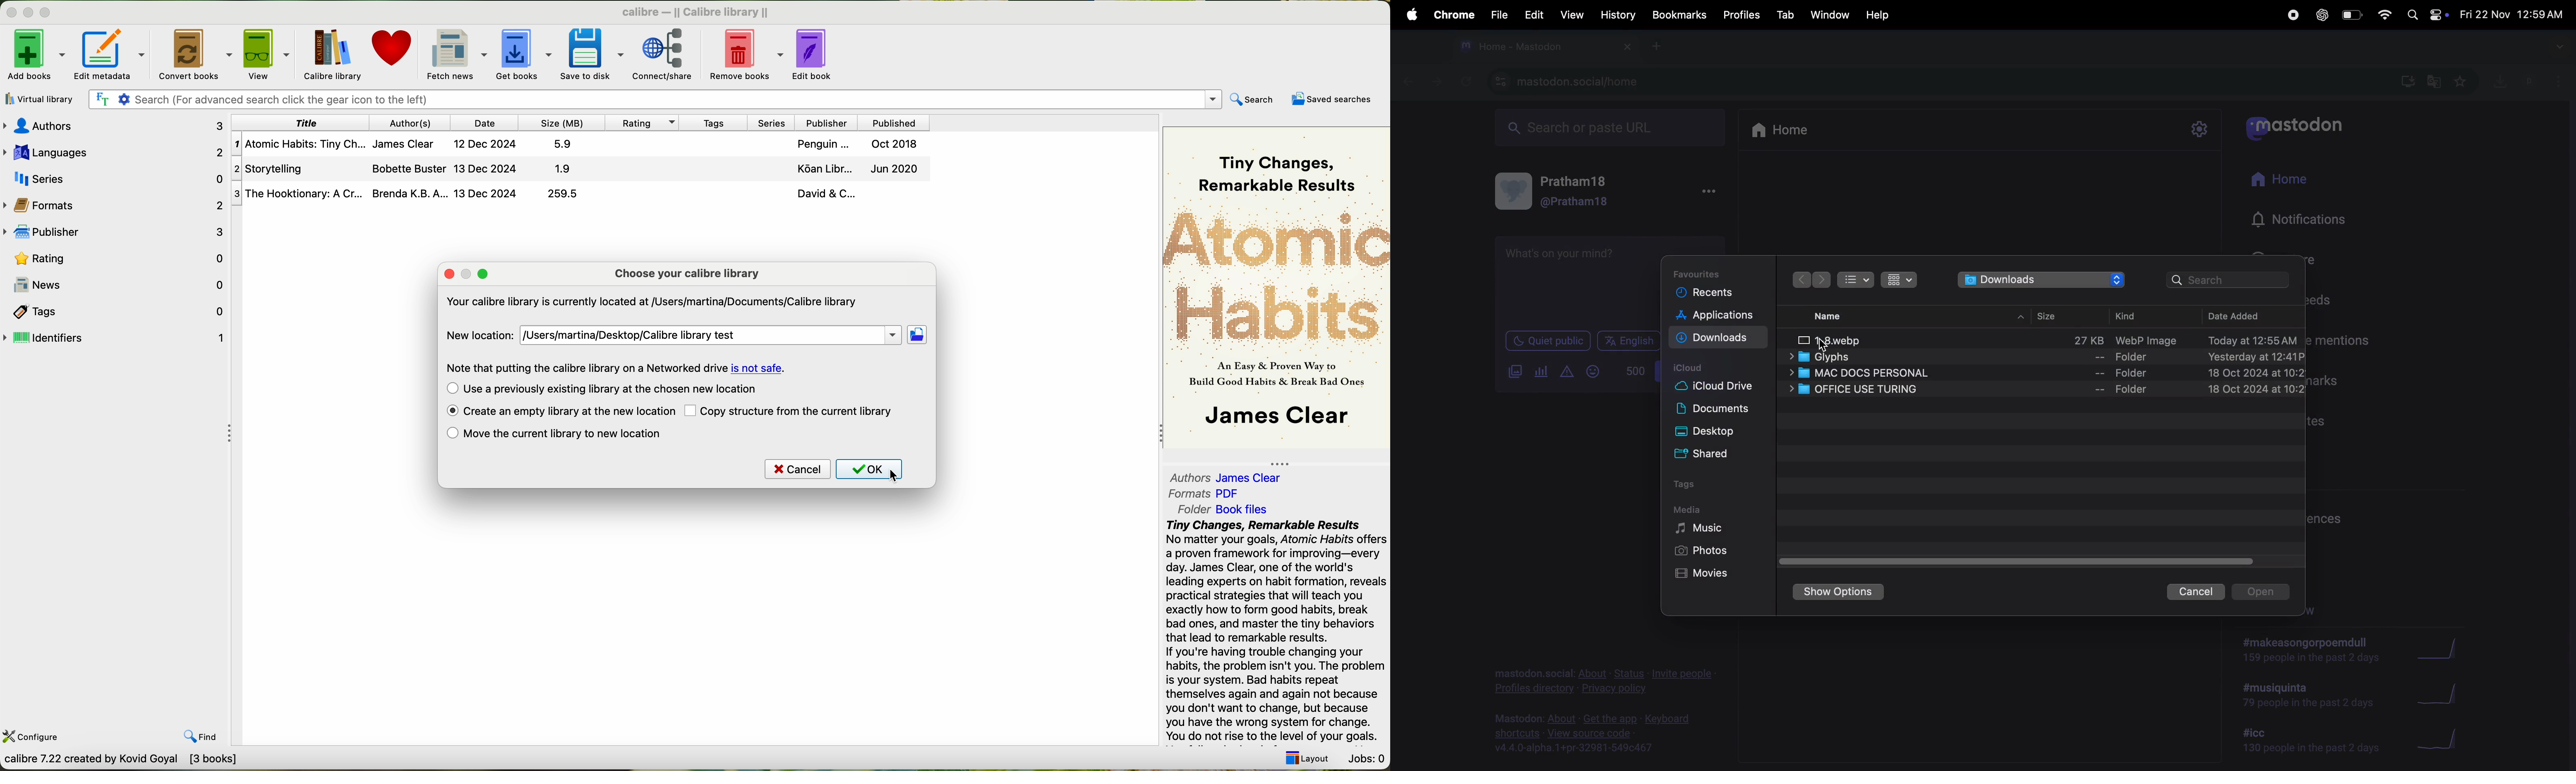 This screenshot has height=784, width=2576. I want to click on record, so click(2287, 17).